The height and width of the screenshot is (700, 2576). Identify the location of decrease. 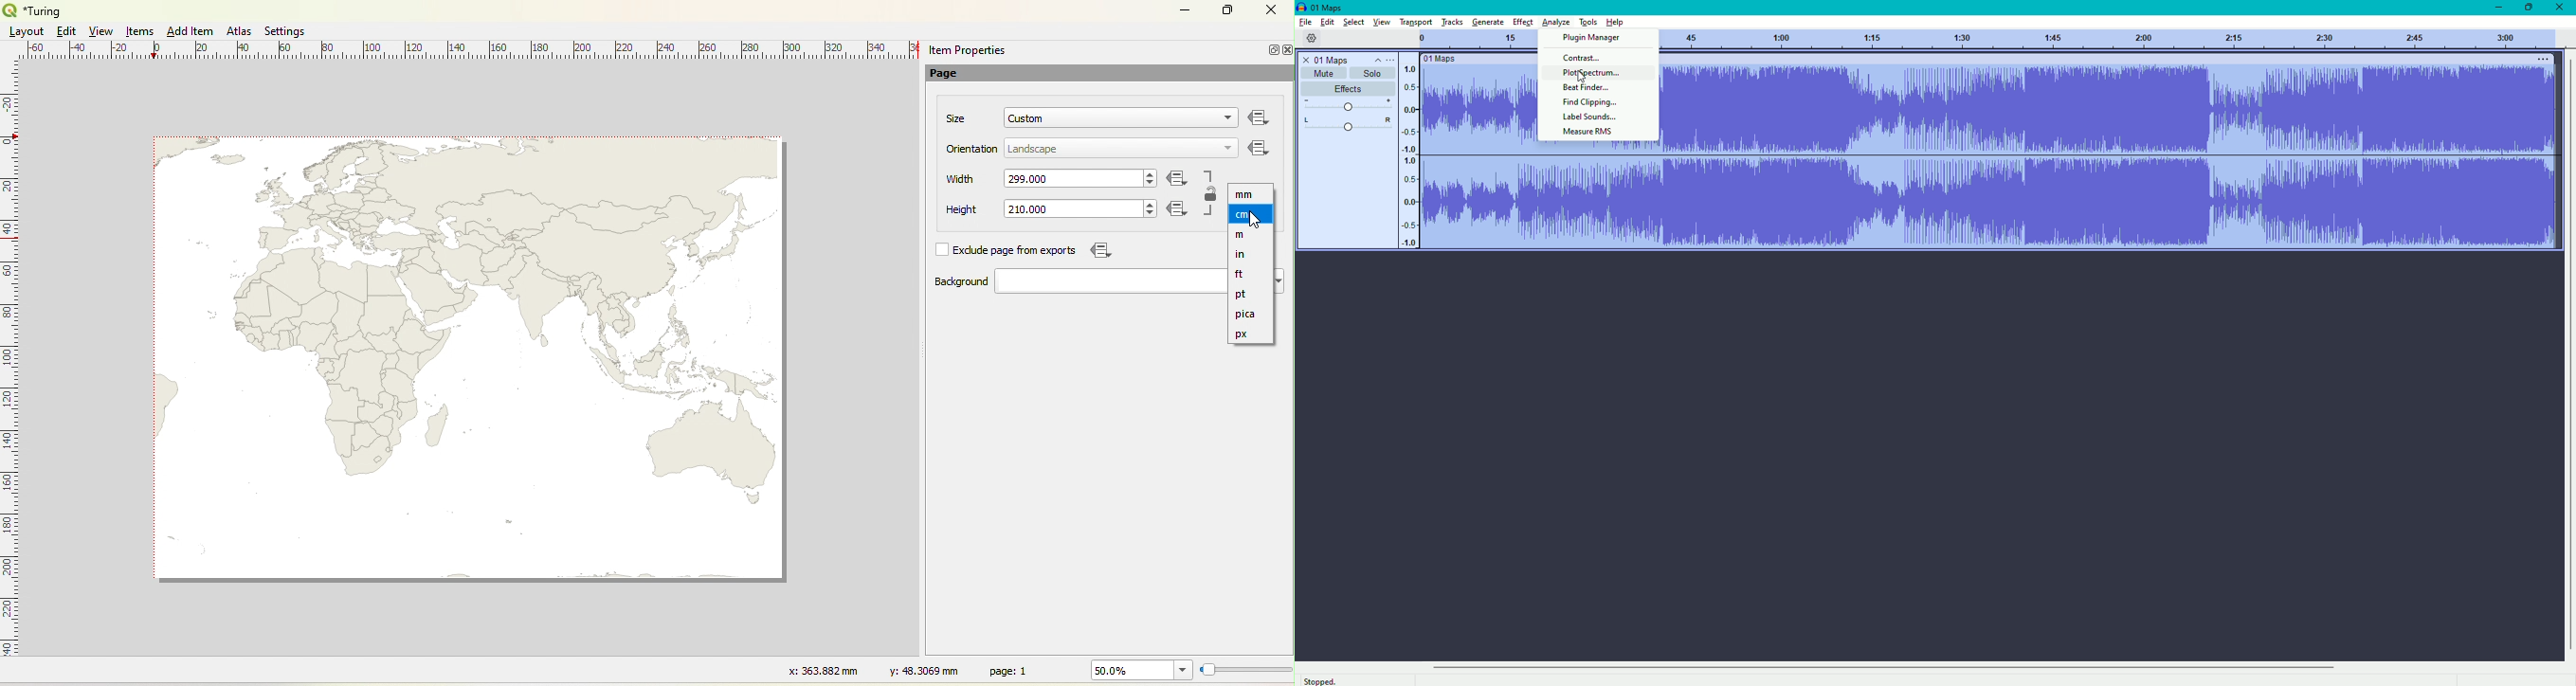
(1148, 214).